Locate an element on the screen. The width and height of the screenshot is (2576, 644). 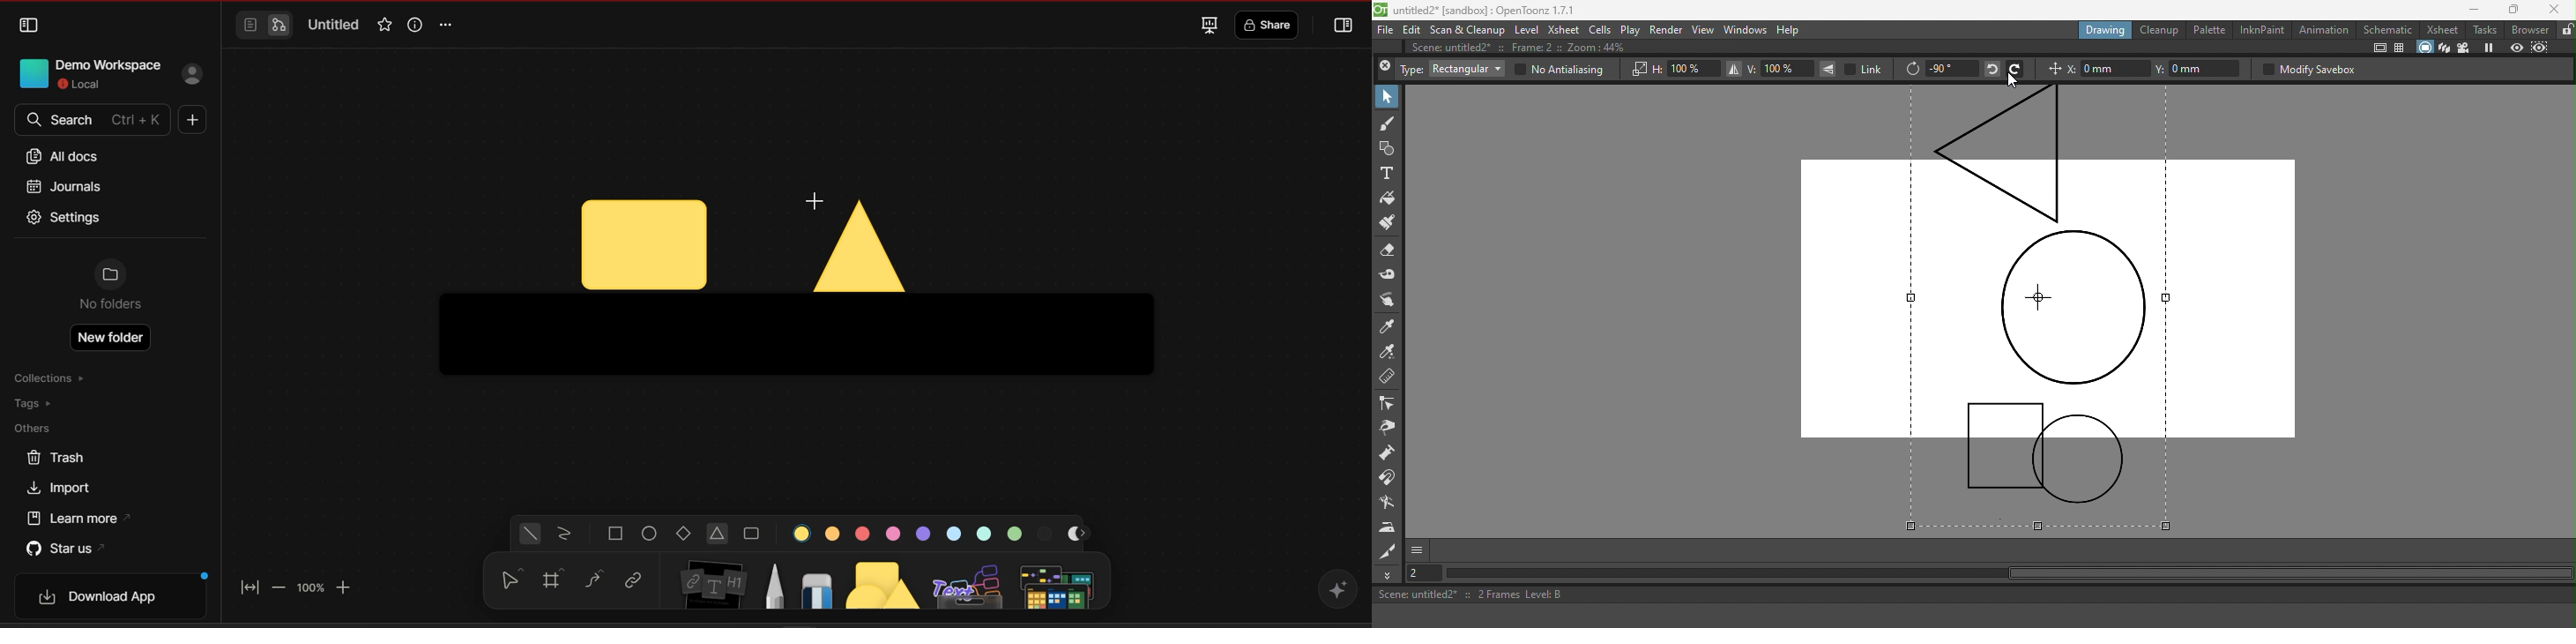
collections is located at coordinates (52, 379).